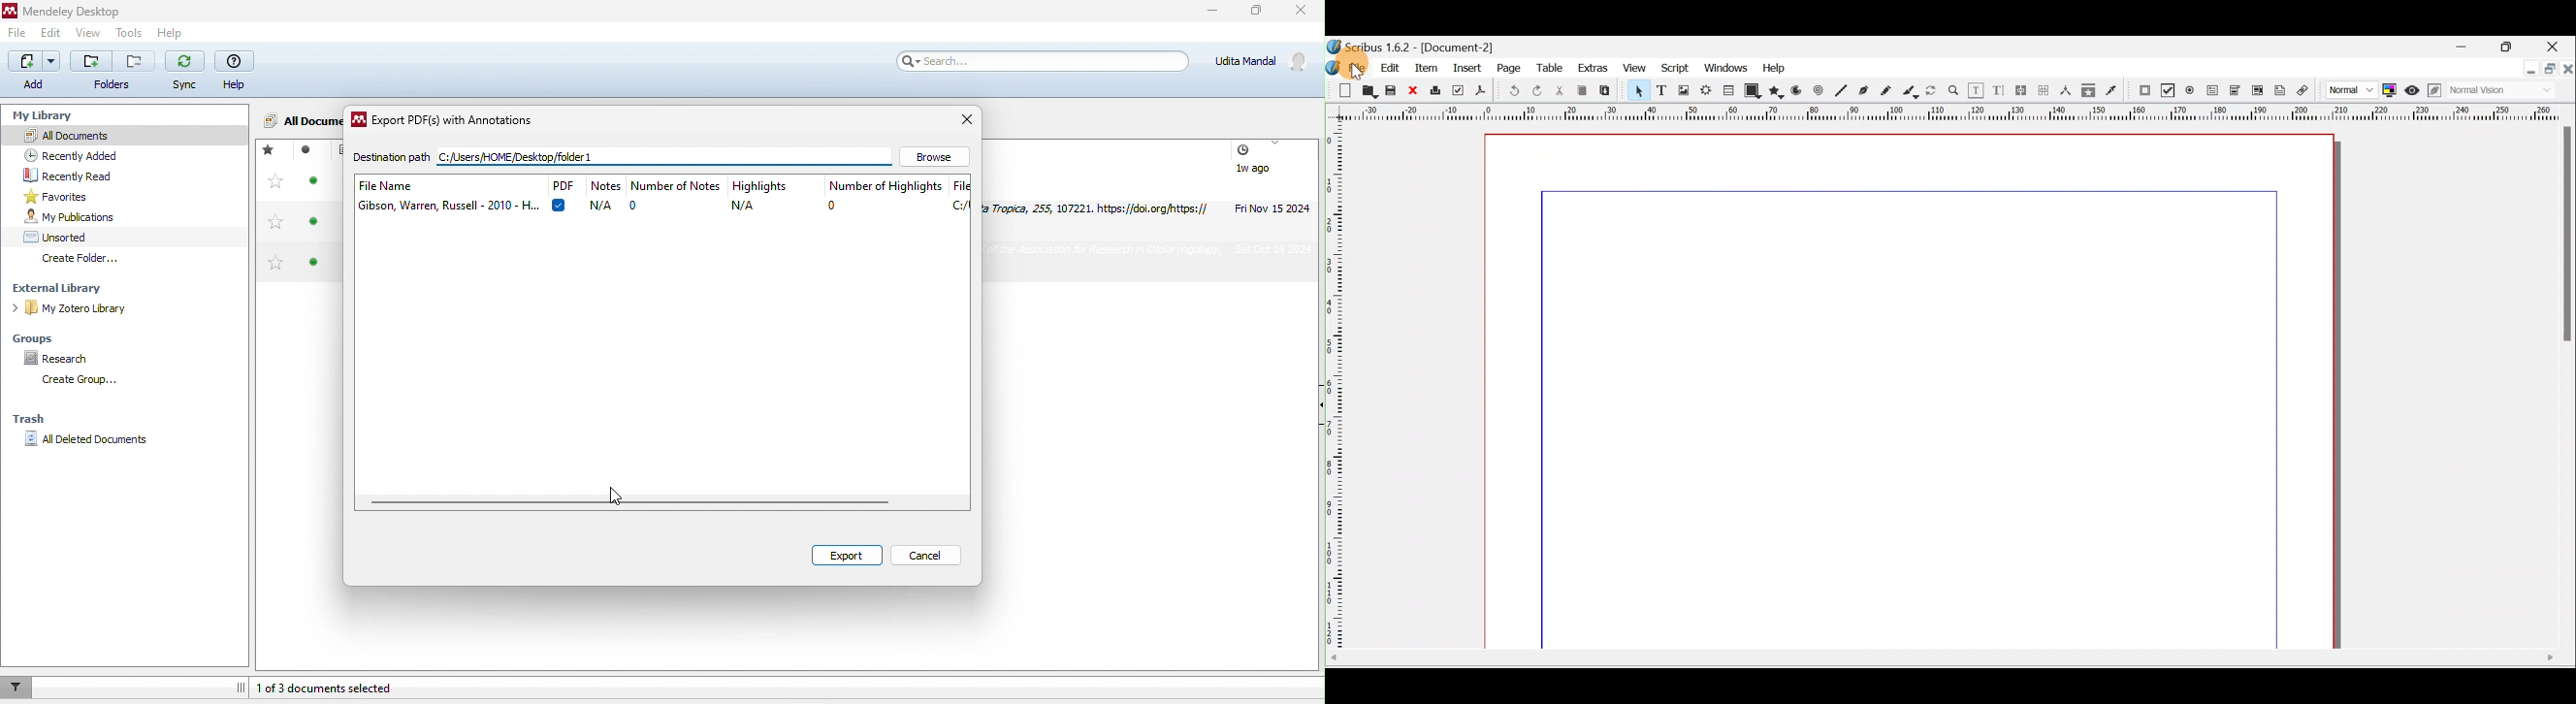  Describe the element at coordinates (91, 32) in the screenshot. I see `view` at that location.